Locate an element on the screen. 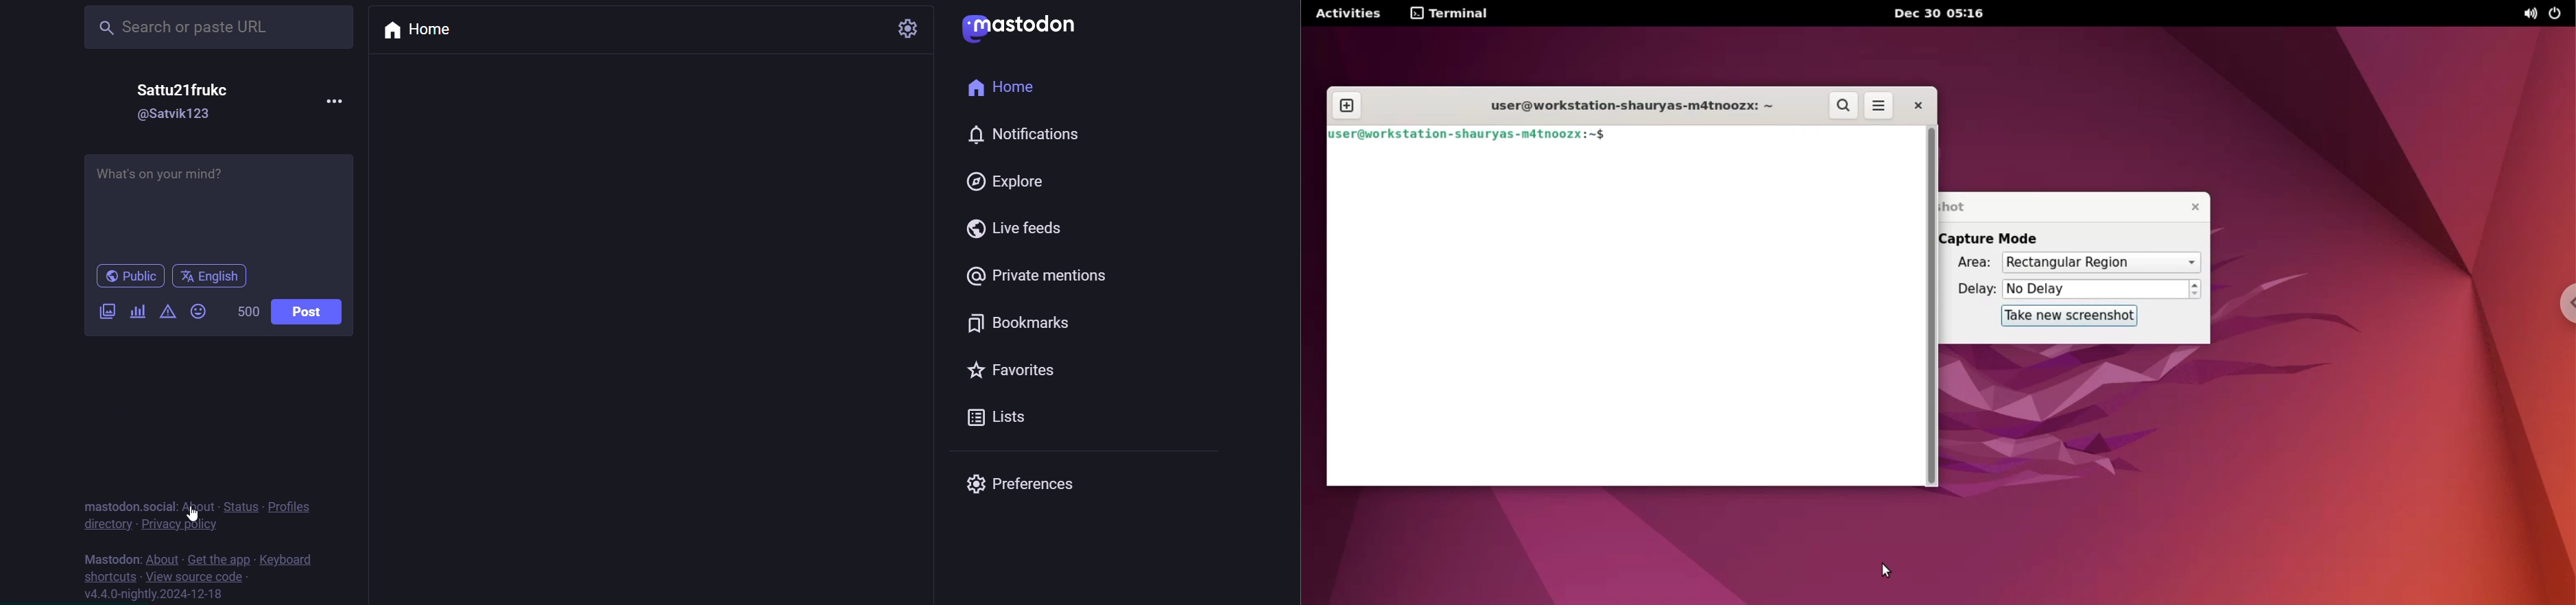 This screenshot has width=2576, height=616. search is located at coordinates (220, 26).